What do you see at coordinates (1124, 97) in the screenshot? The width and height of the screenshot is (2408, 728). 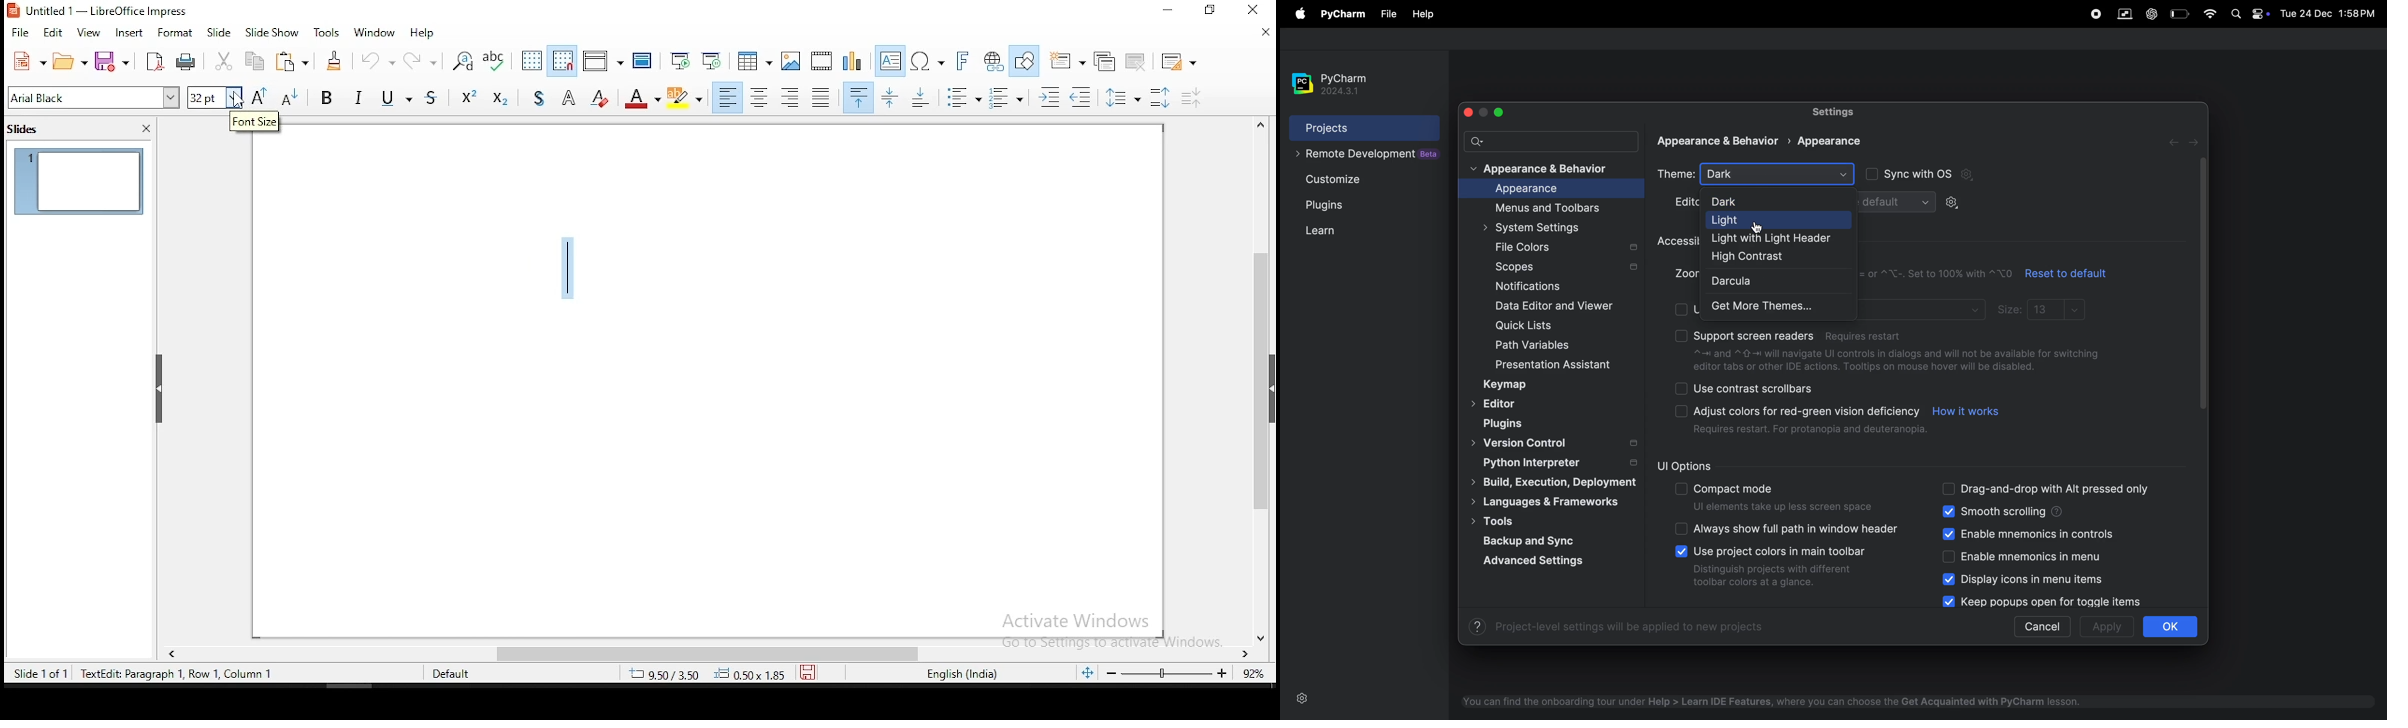 I see `Line Spacing` at bounding box center [1124, 97].